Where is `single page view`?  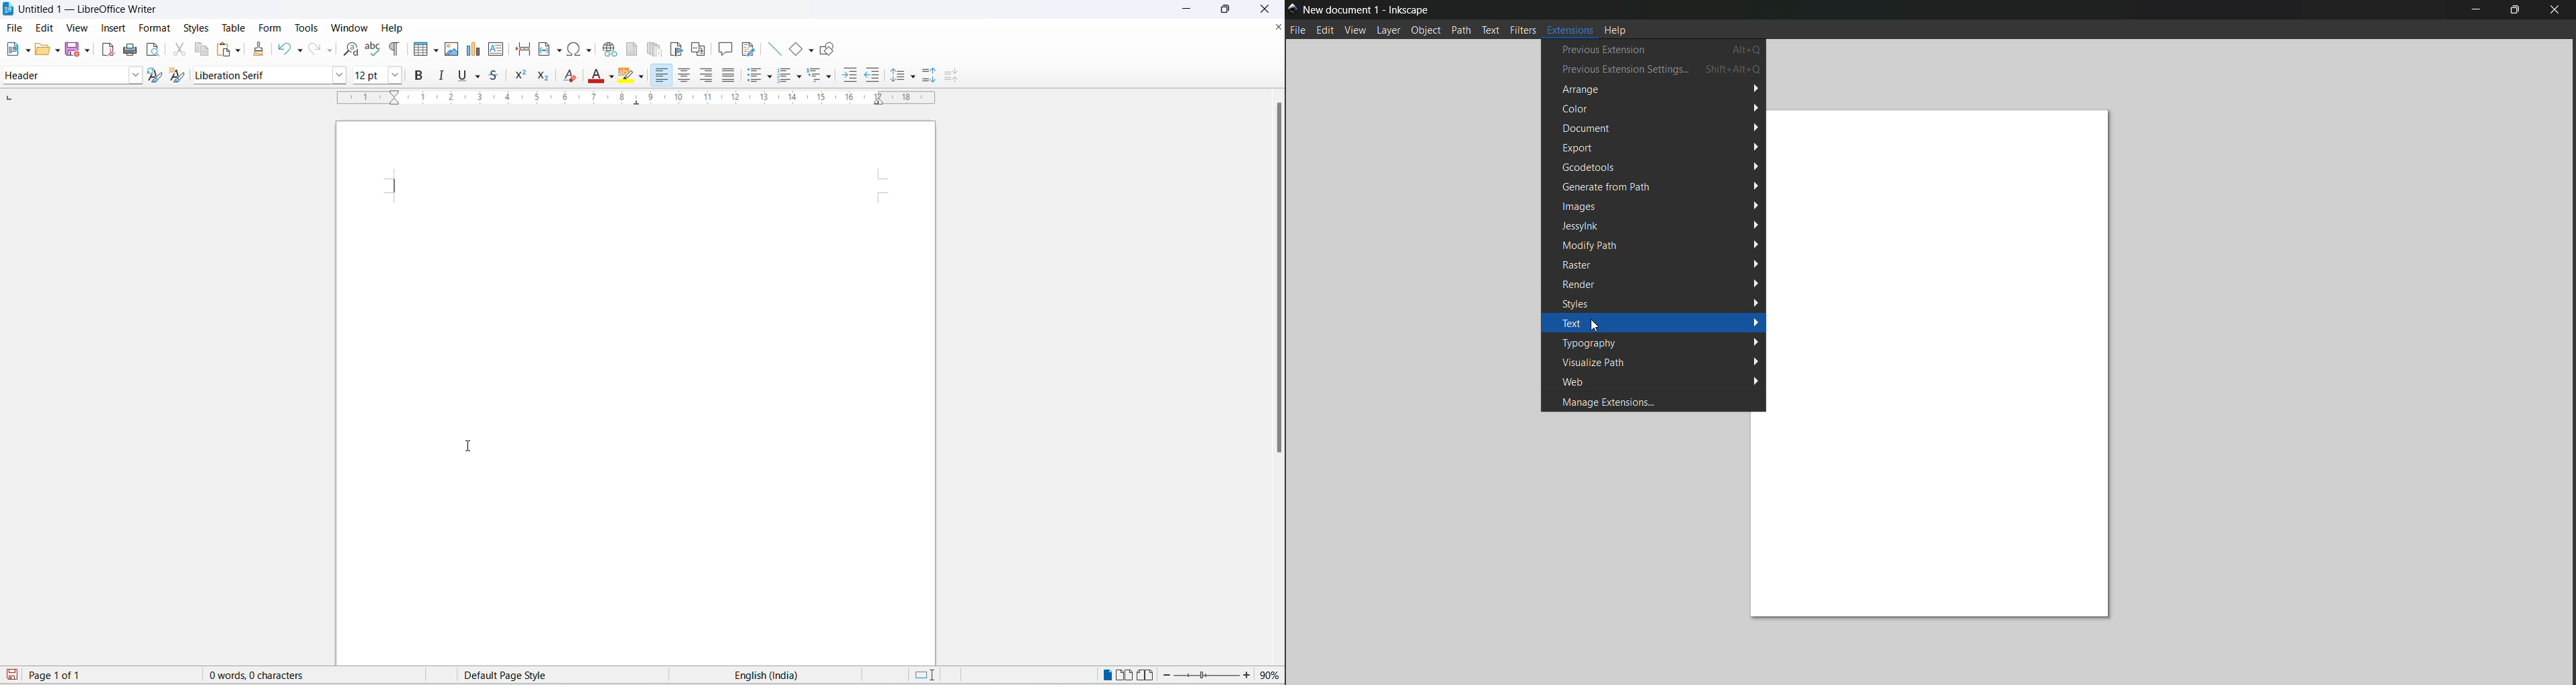
single page view is located at coordinates (1105, 675).